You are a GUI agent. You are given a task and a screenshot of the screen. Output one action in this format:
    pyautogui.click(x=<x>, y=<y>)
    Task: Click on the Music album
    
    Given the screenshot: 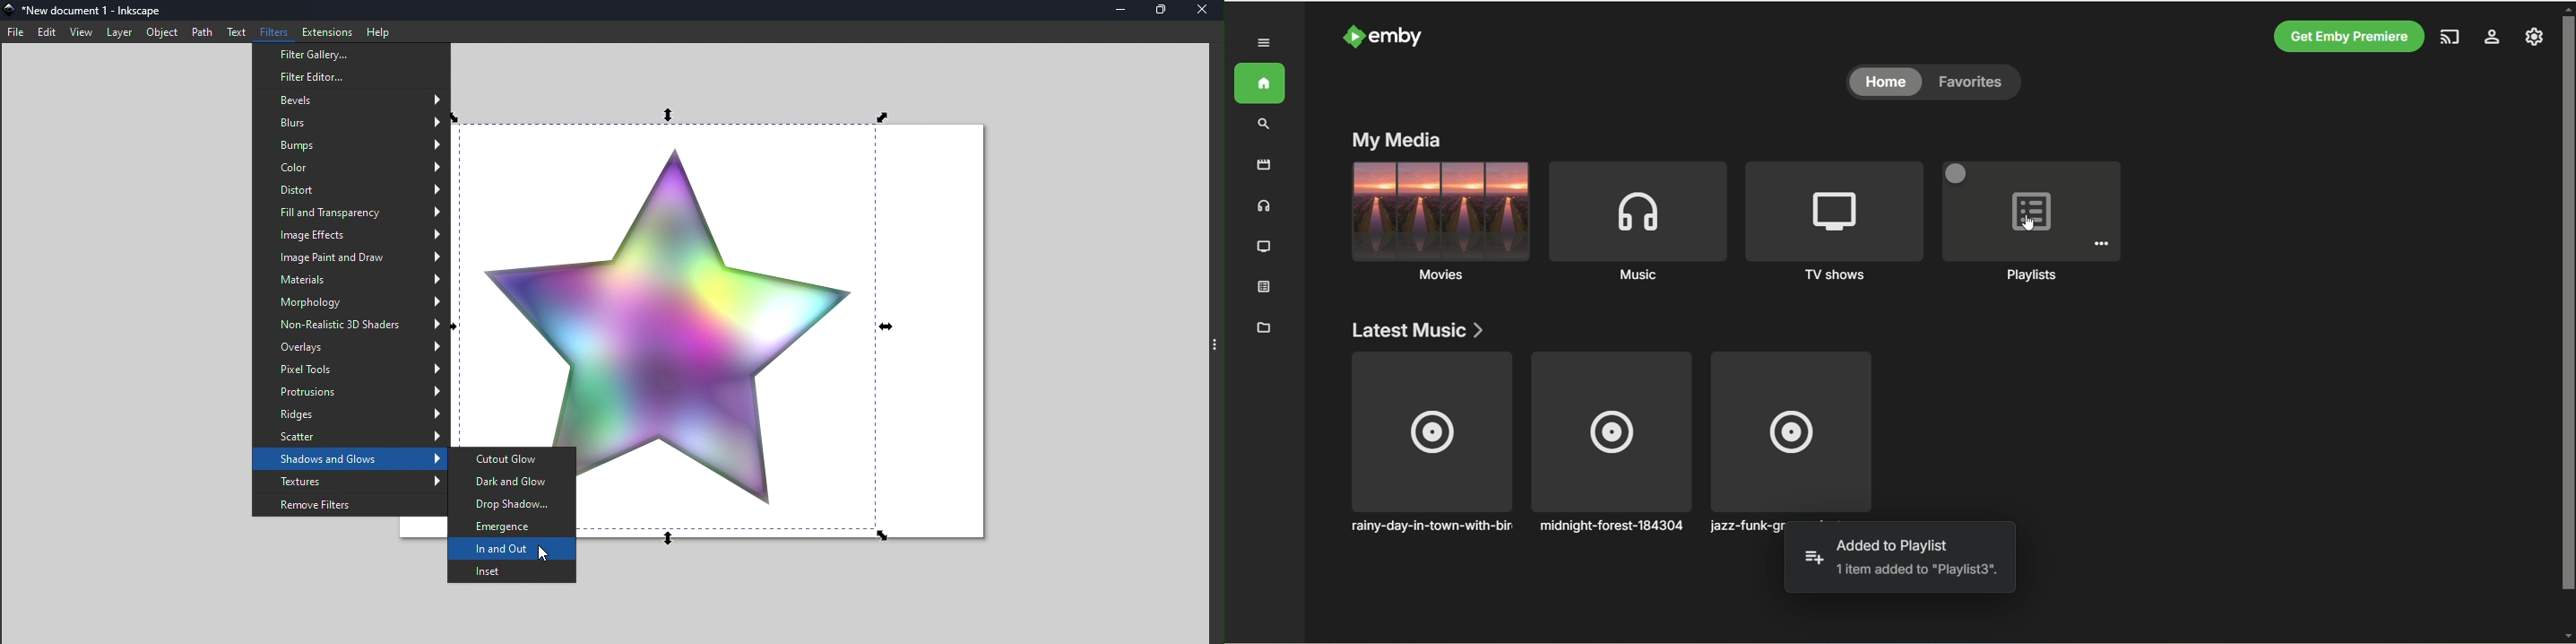 What is the action you would take?
    pyautogui.click(x=1430, y=443)
    